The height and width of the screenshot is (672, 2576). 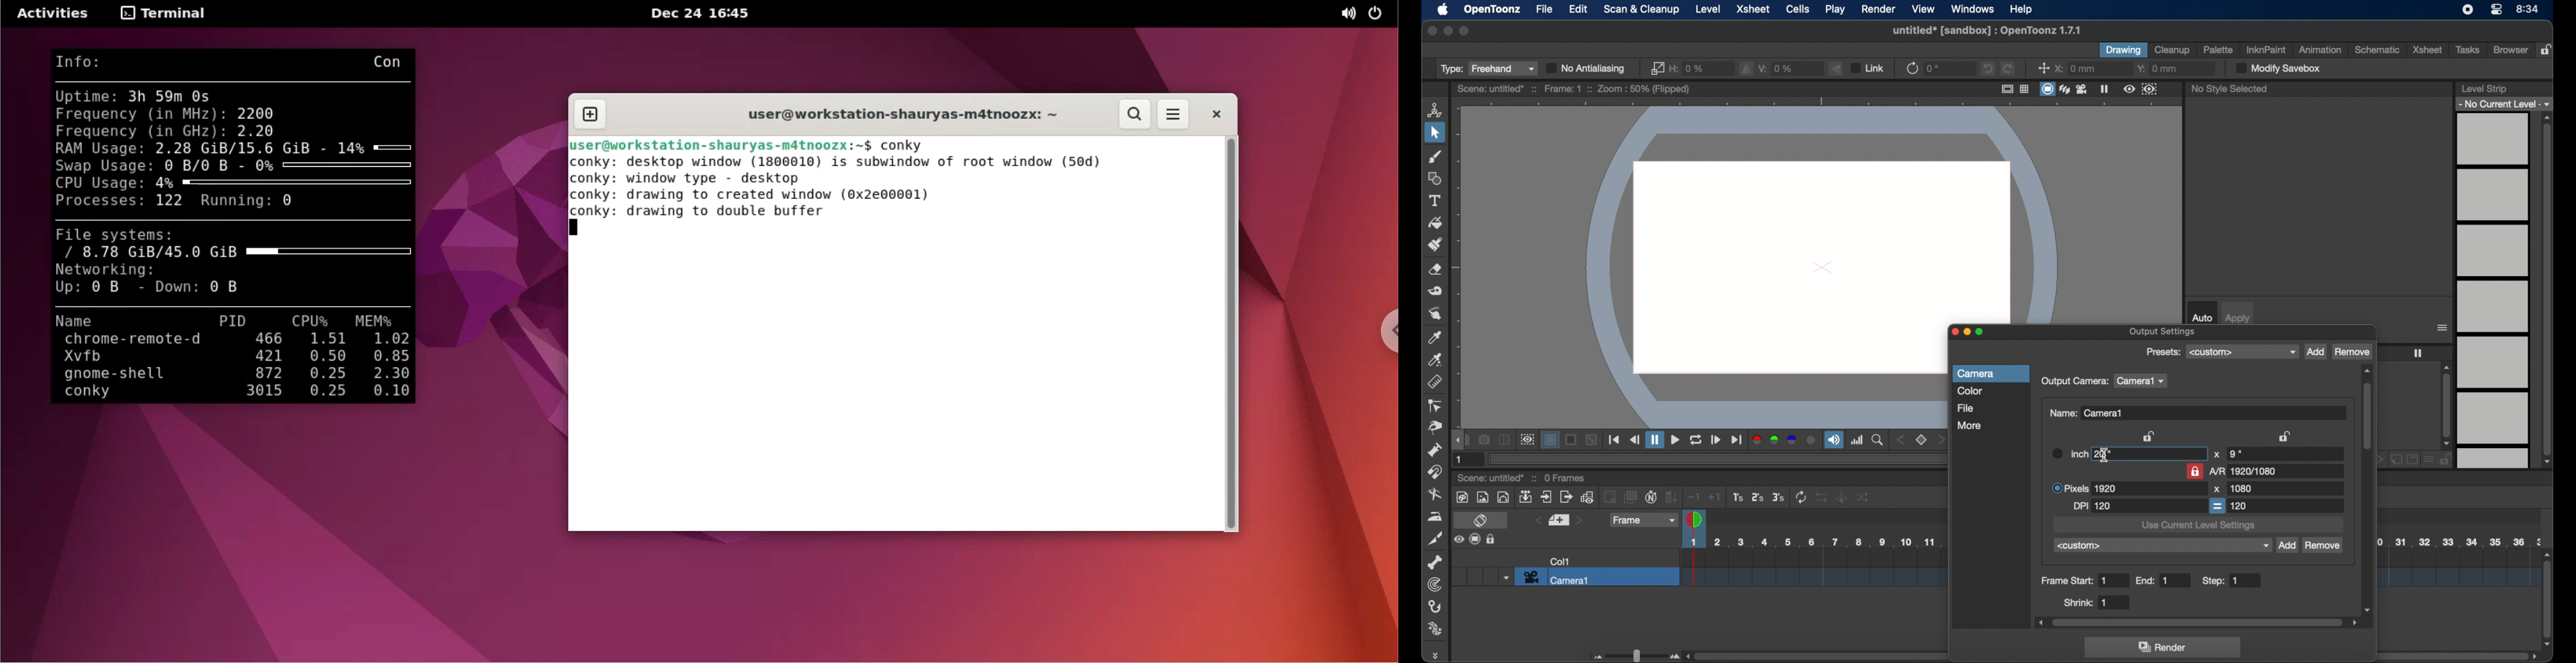 I want to click on scene, so click(x=1574, y=89).